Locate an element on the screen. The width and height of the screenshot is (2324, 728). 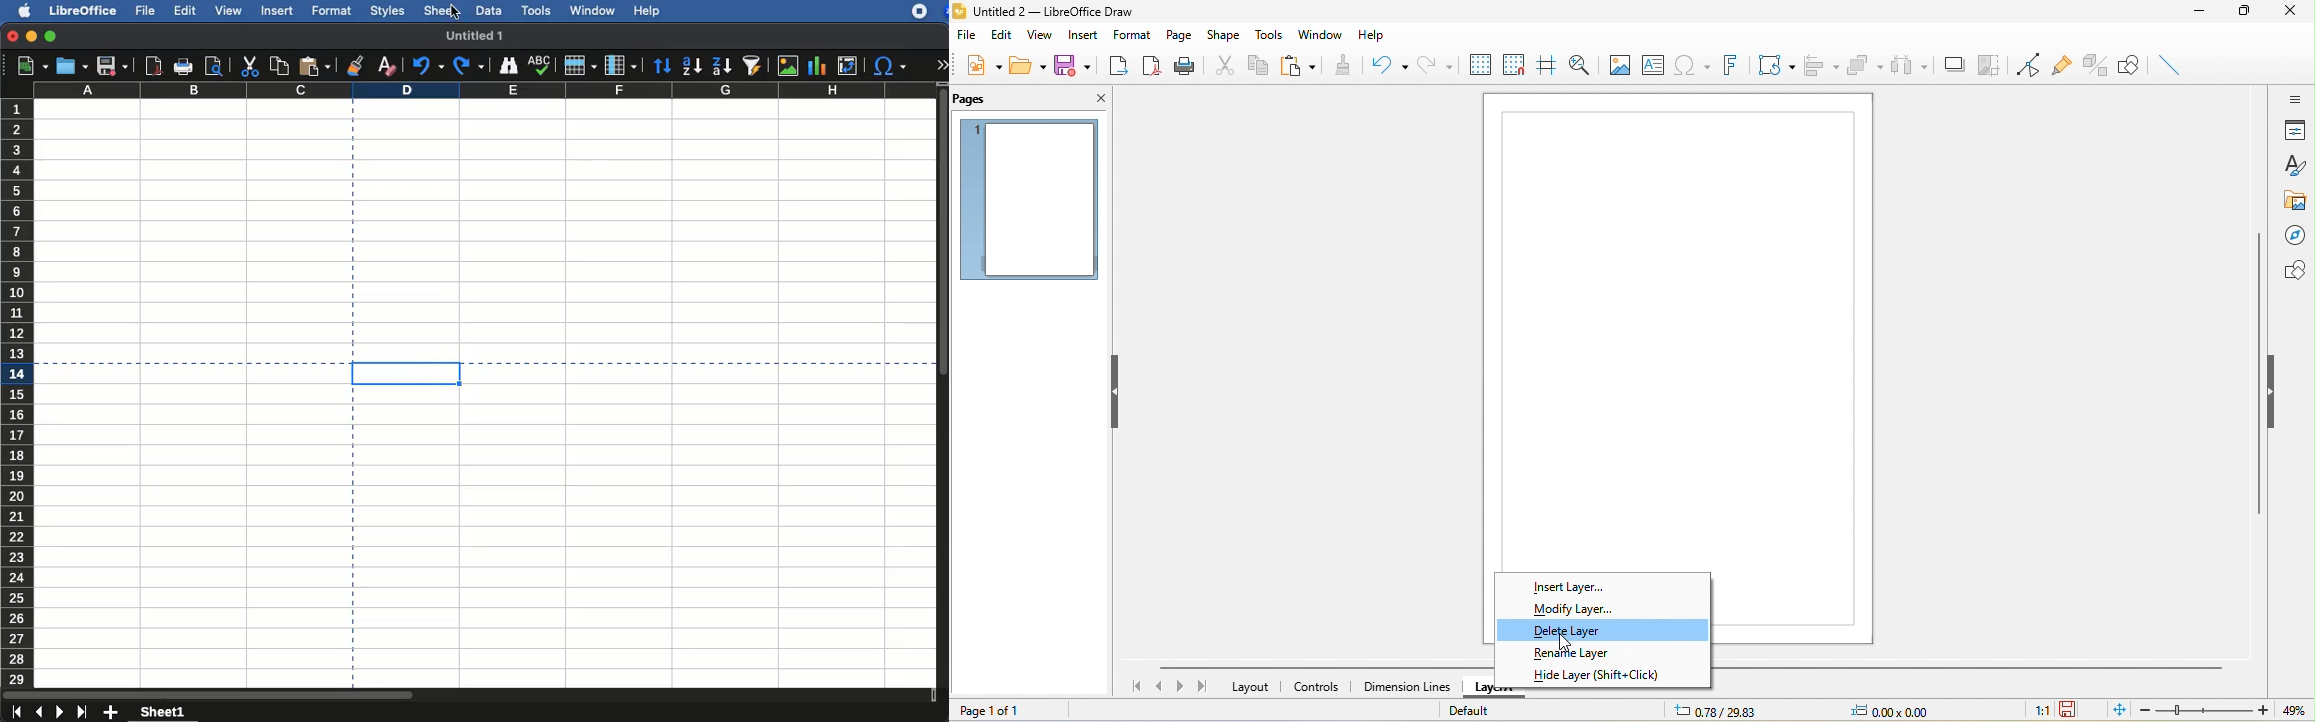
hide layer is located at coordinates (1603, 676).